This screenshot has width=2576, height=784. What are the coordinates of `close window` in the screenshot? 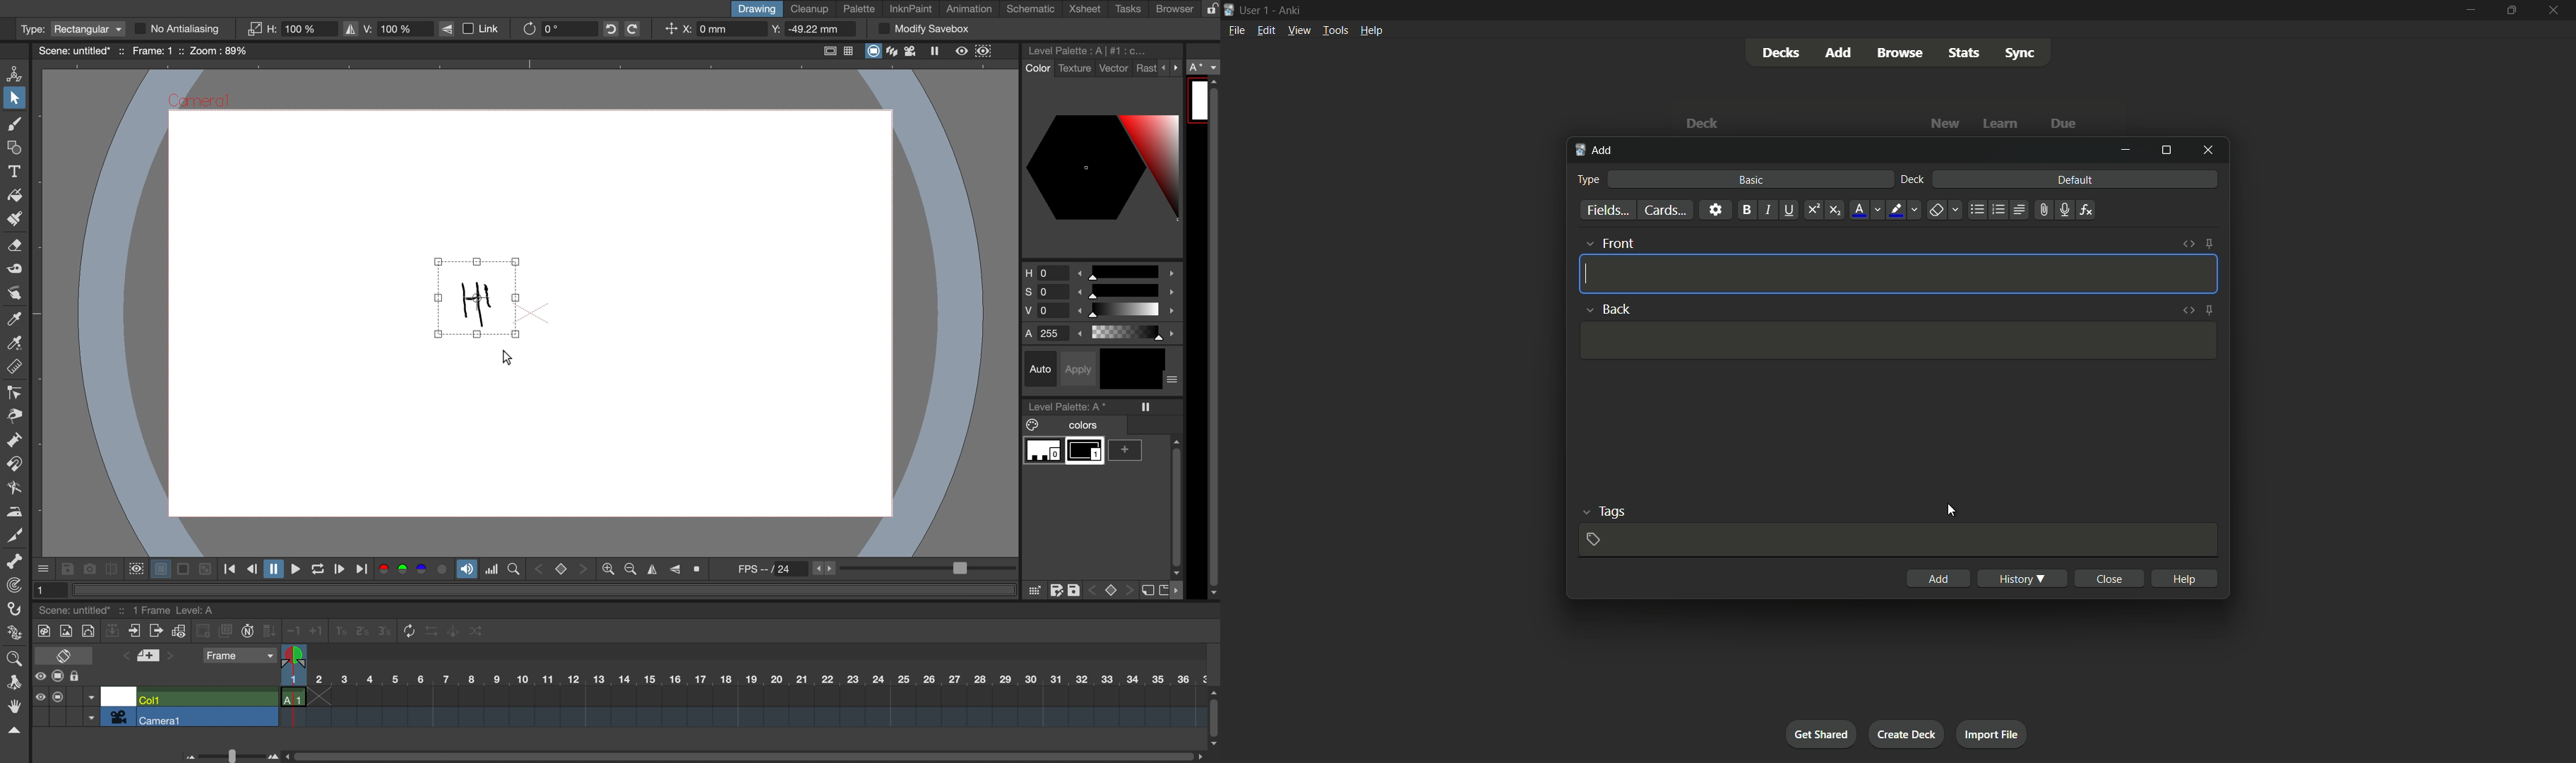 It's located at (2208, 150).